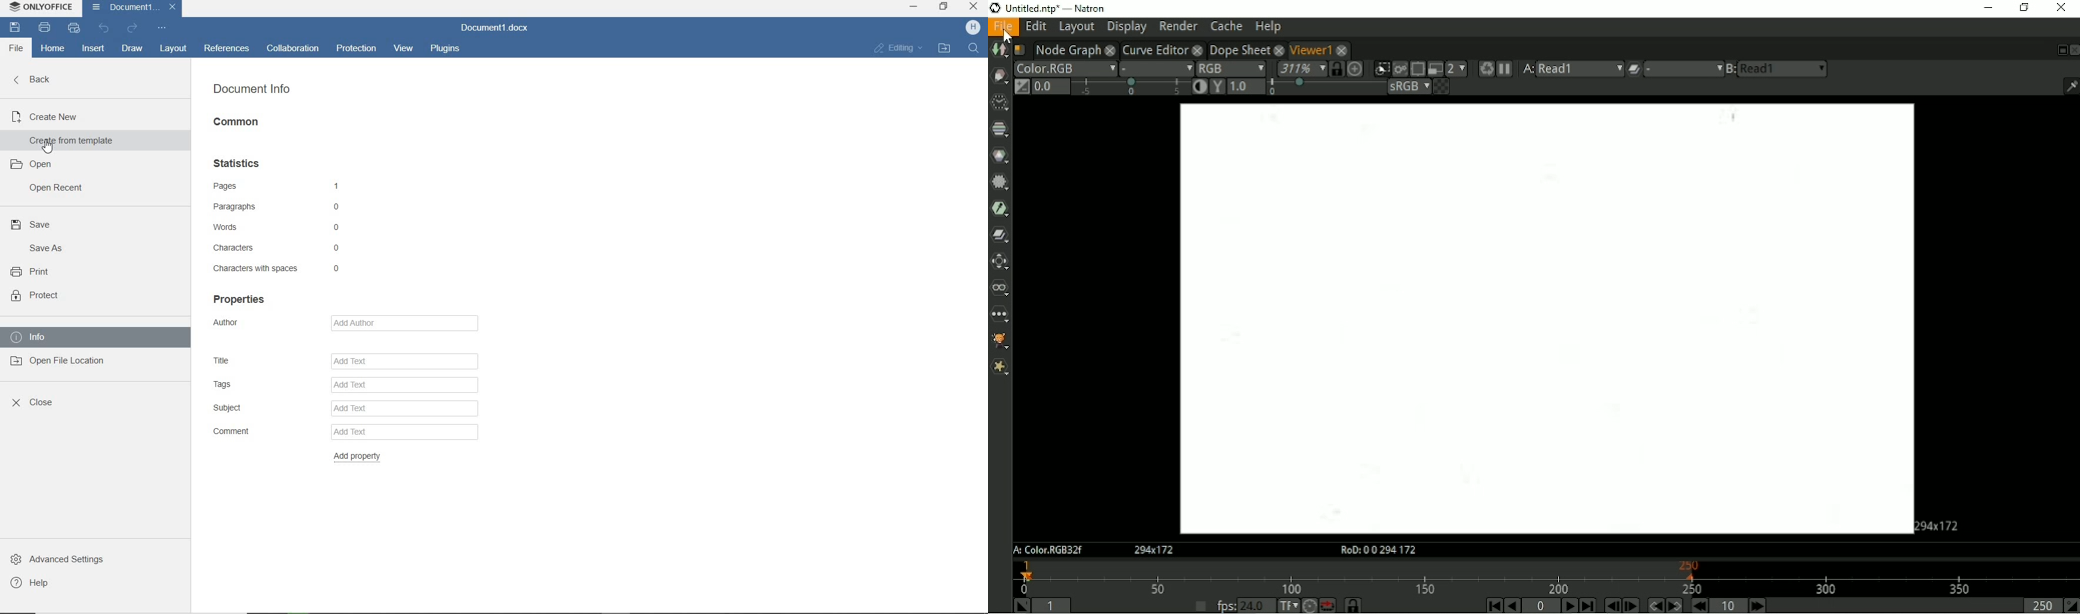 Image resolution: width=2100 pixels, height=616 pixels. I want to click on help, so click(36, 583).